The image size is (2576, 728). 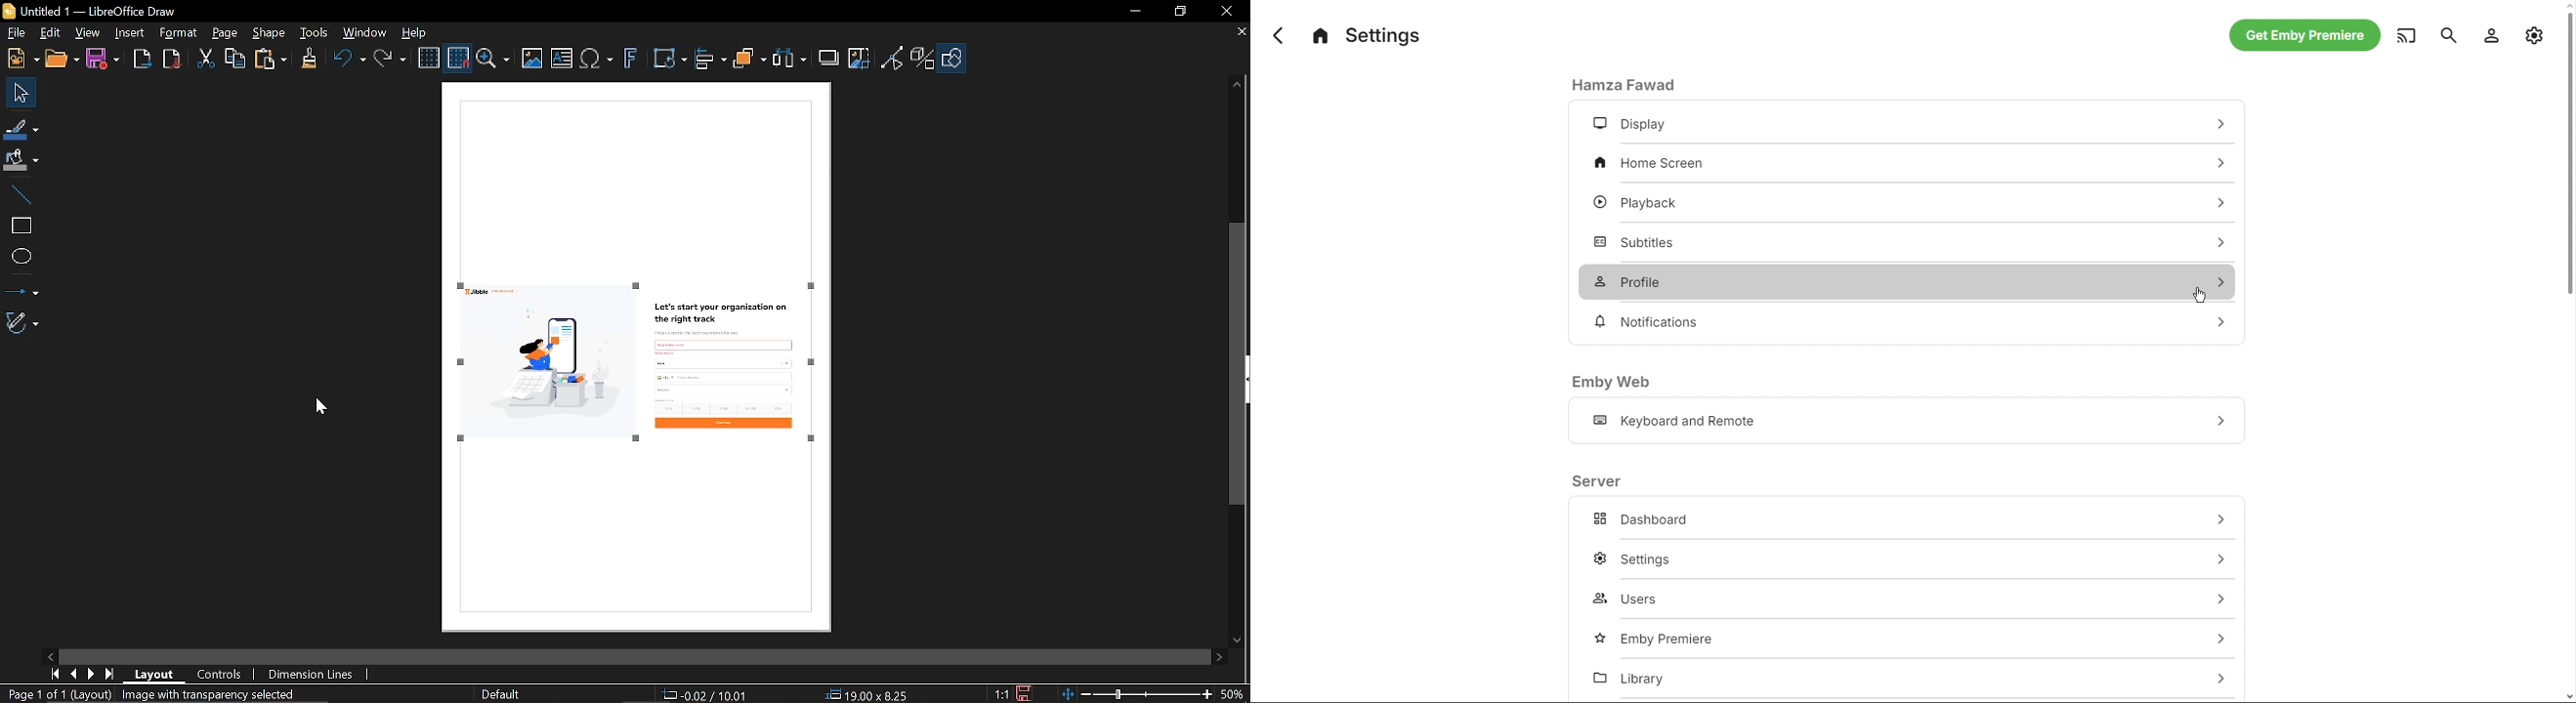 I want to click on N, so click(x=21, y=60).